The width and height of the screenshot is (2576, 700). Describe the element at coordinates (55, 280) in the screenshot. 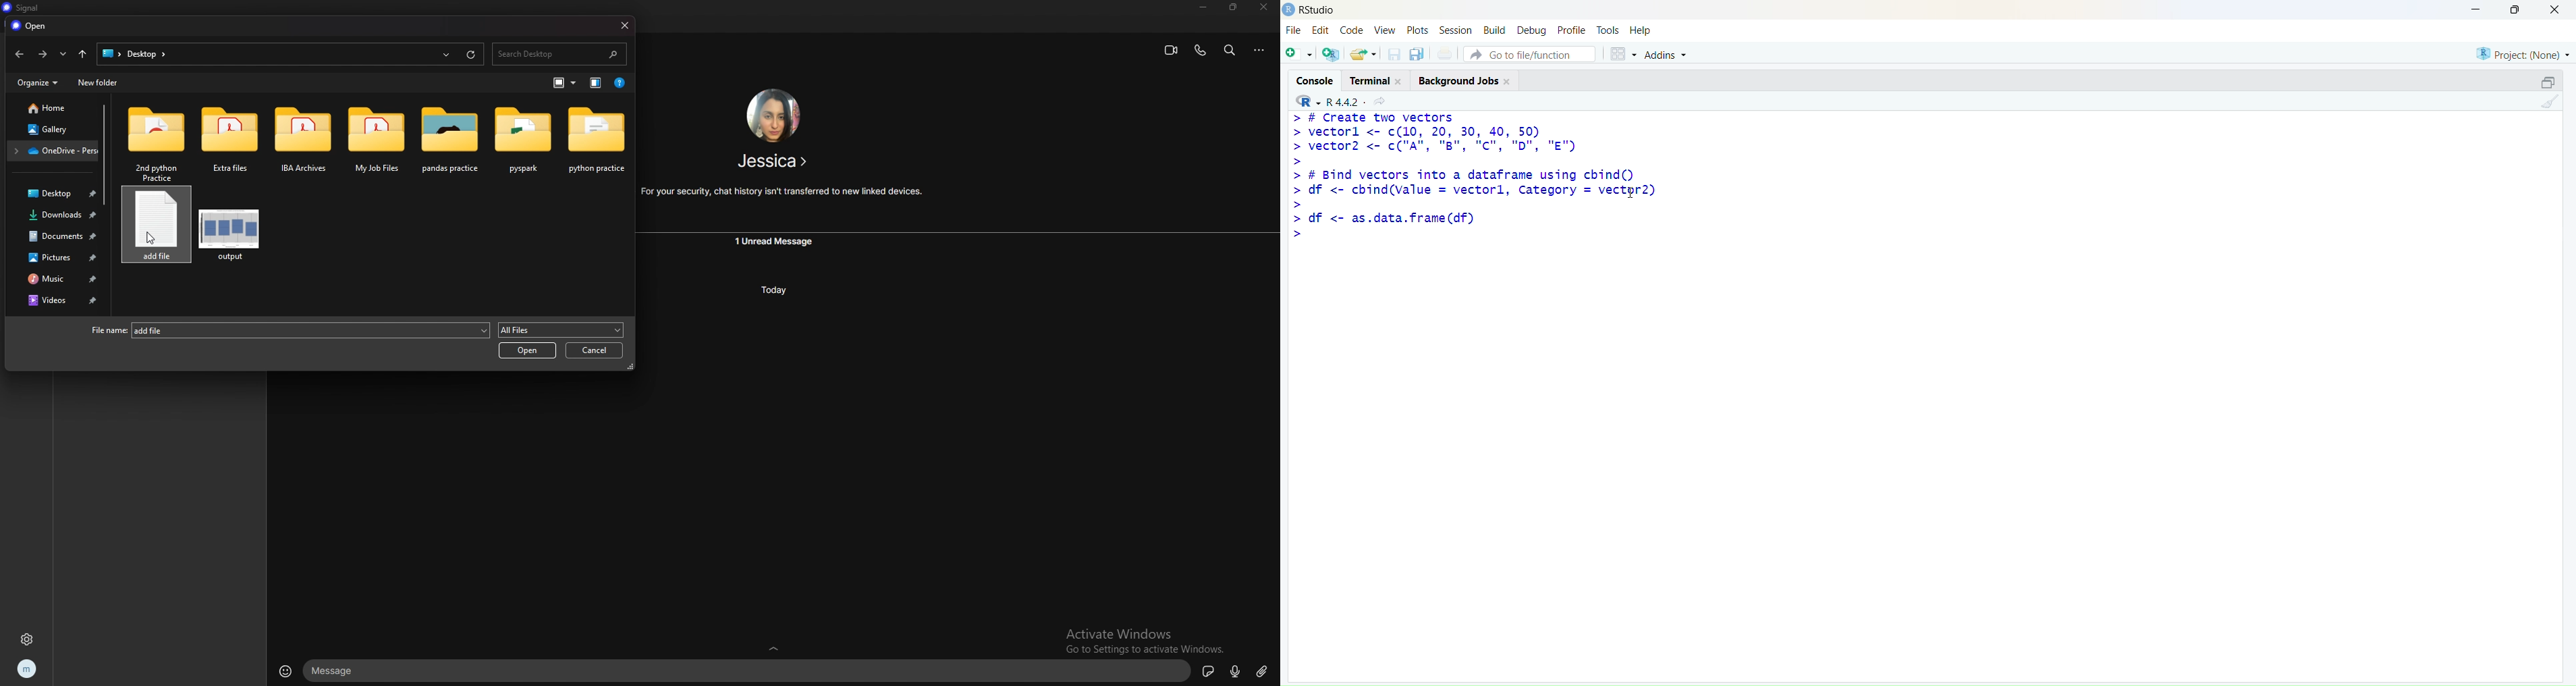

I see `music` at that location.